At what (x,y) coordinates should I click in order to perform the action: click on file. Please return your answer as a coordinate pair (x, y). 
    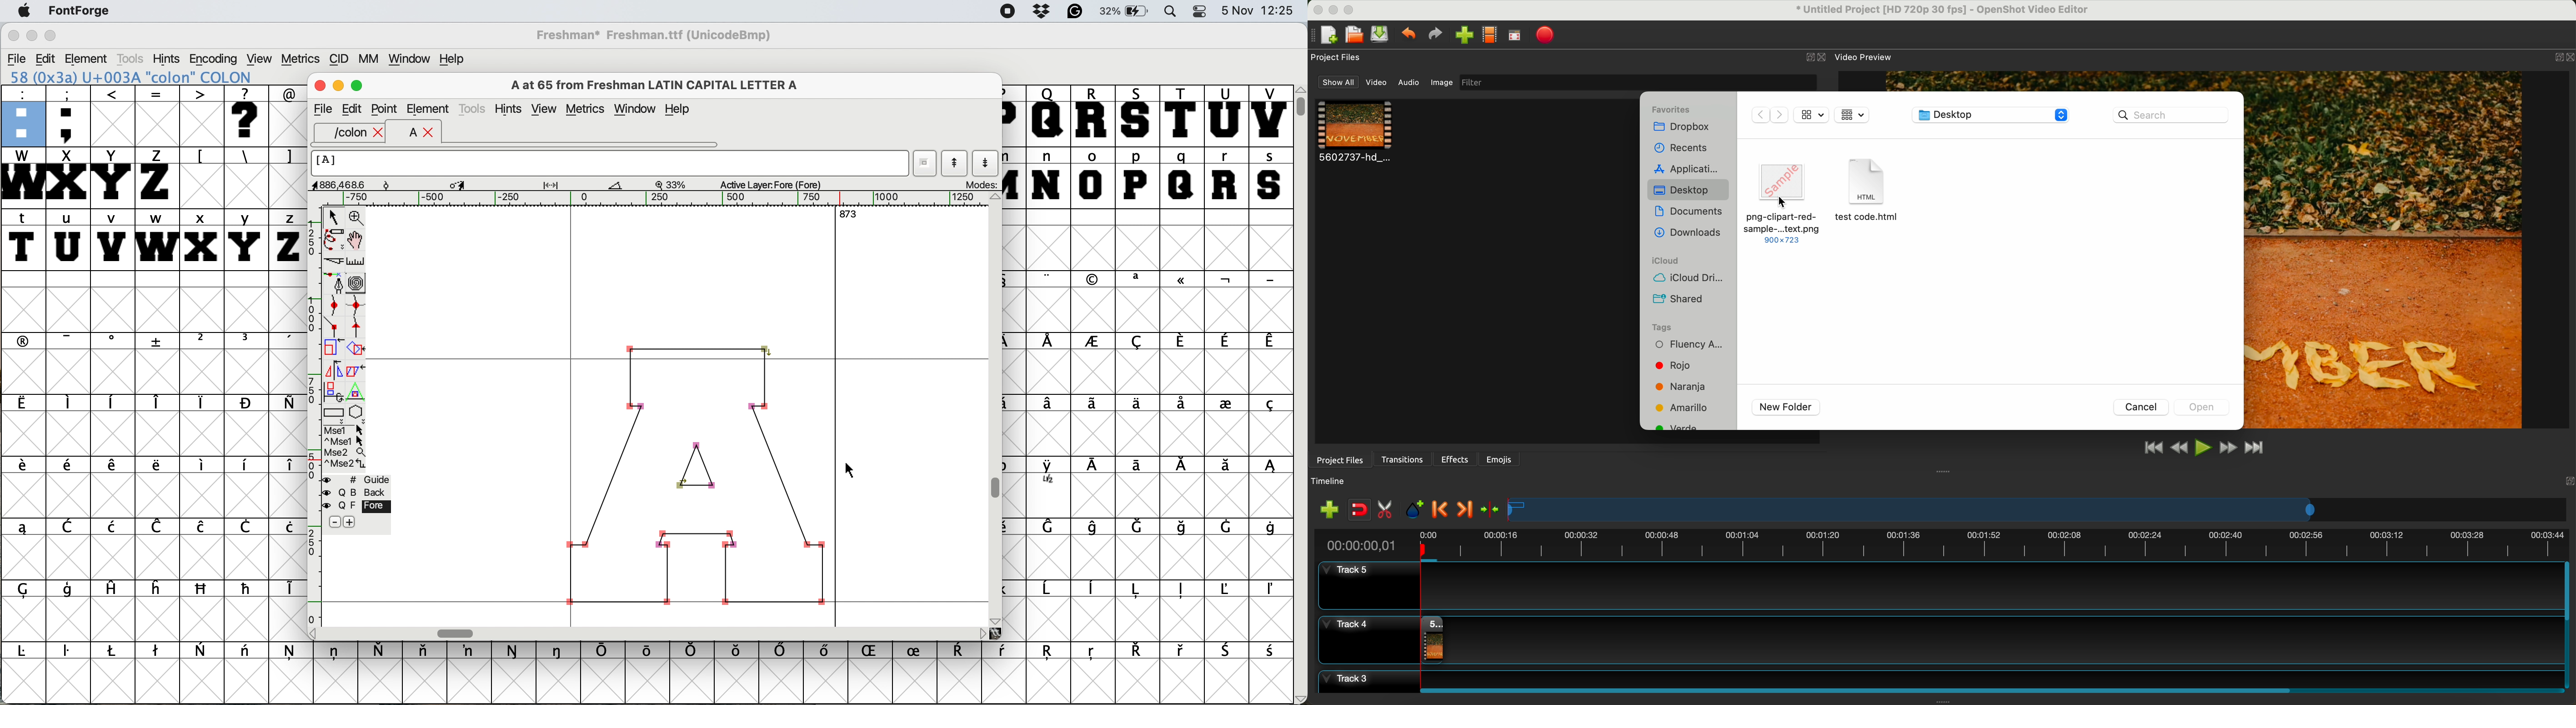
    Looking at the image, I should click on (322, 108).